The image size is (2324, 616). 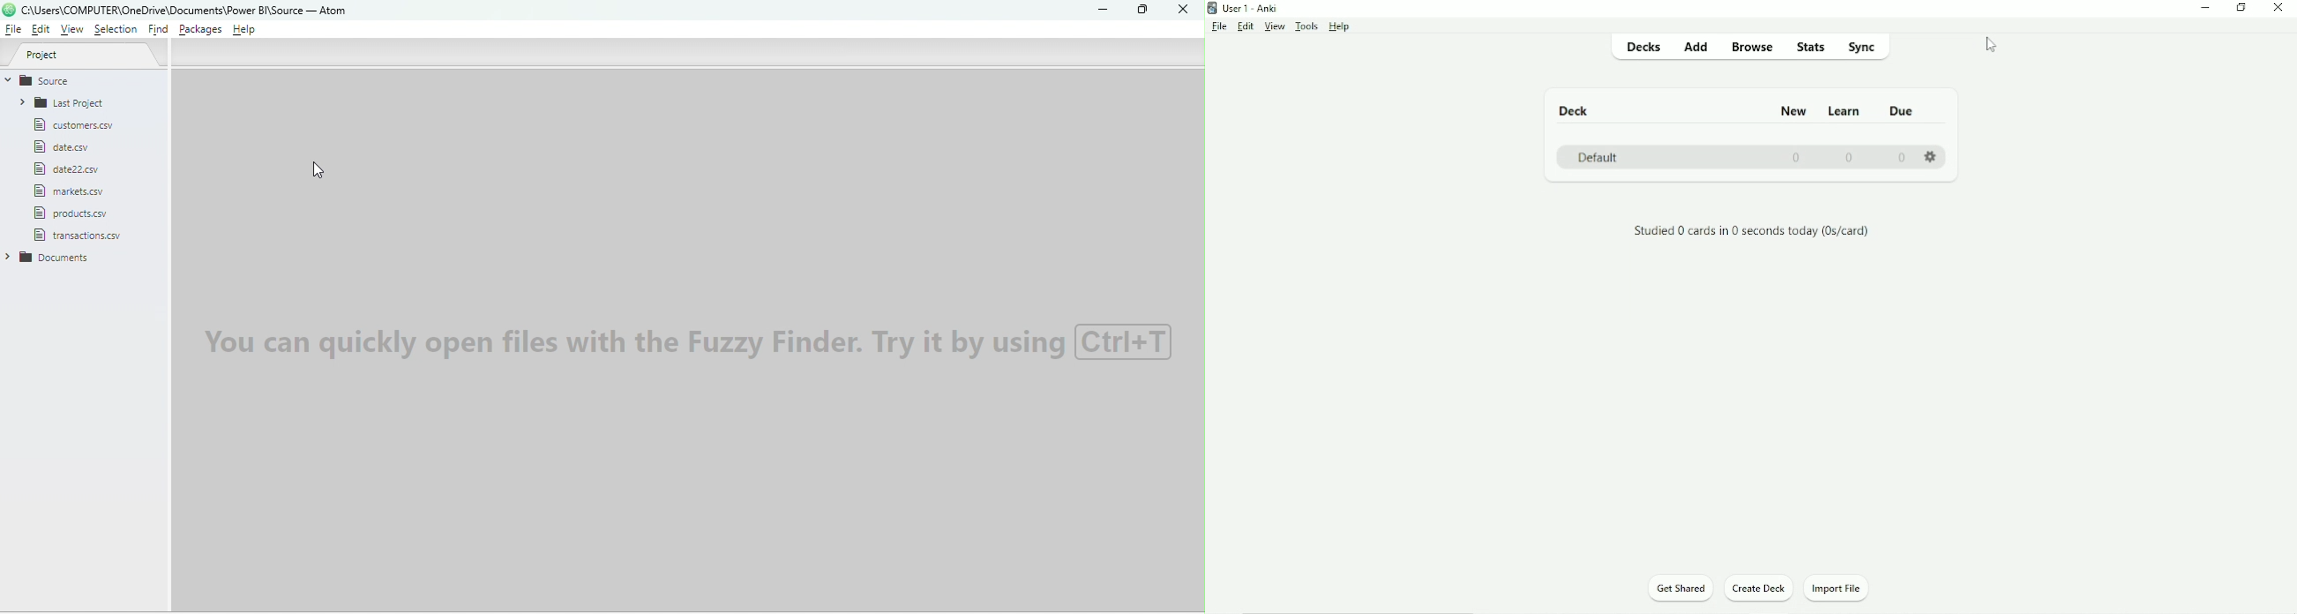 What do you see at coordinates (1245, 26) in the screenshot?
I see `Edit` at bounding box center [1245, 26].